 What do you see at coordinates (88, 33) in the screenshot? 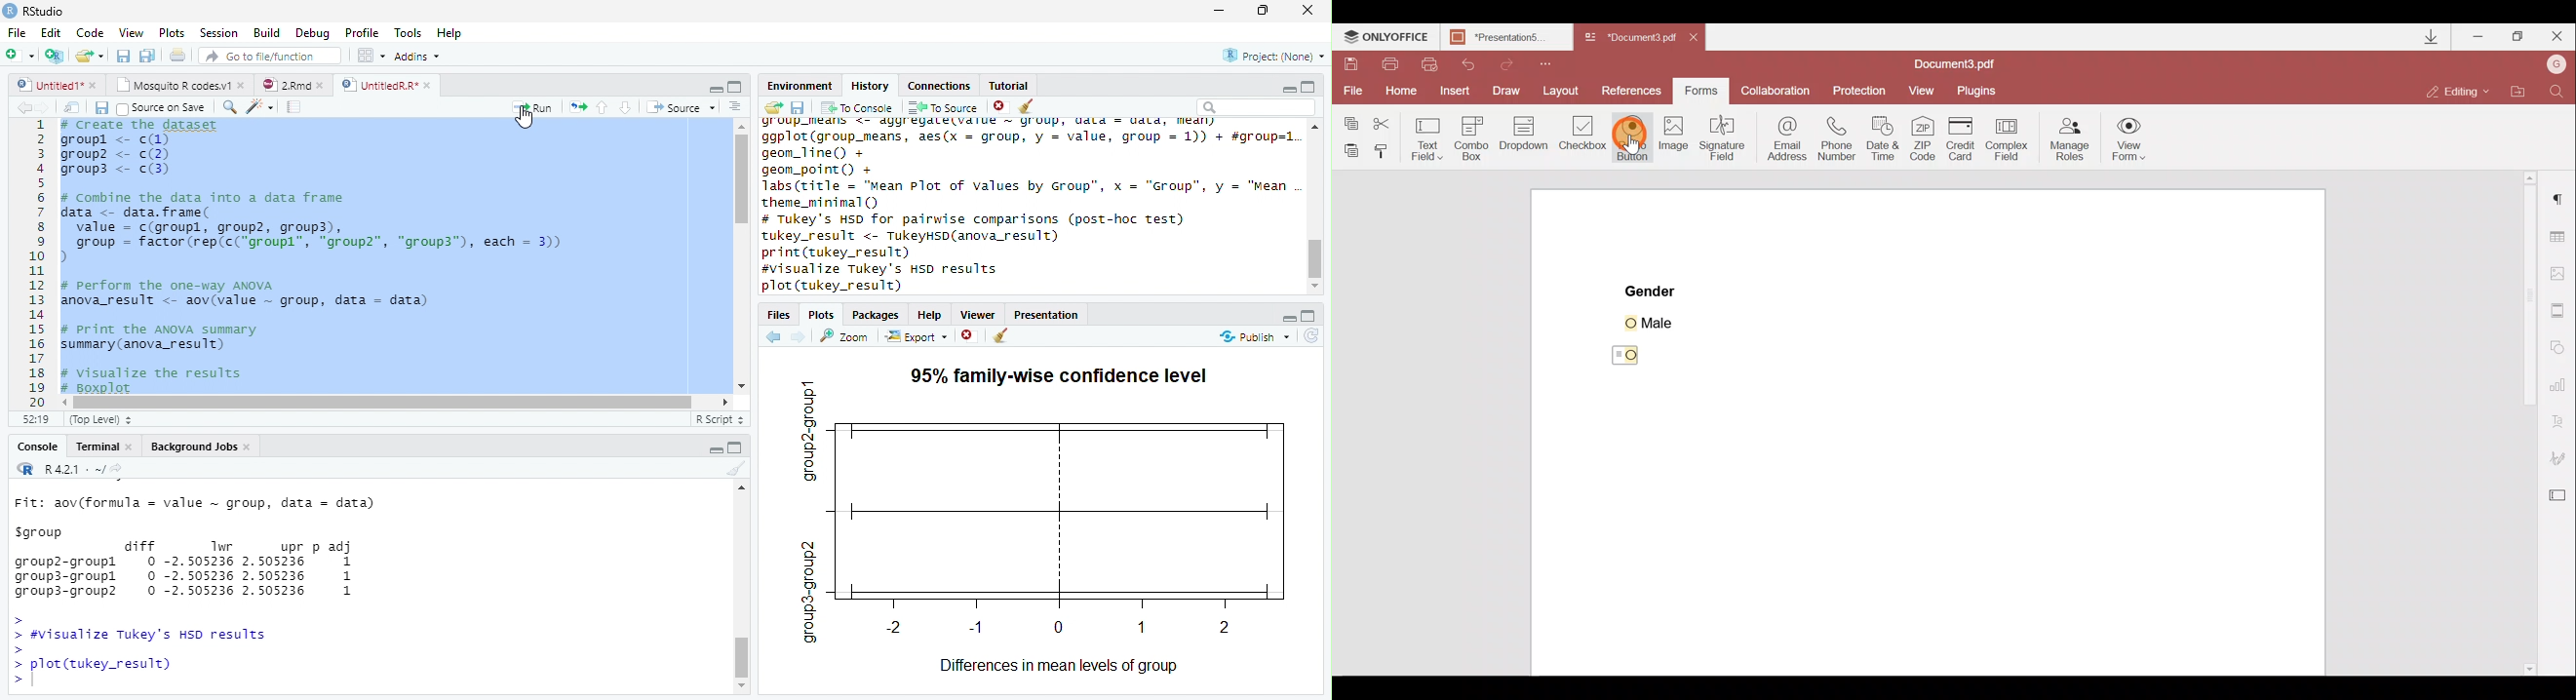
I see `Code` at bounding box center [88, 33].